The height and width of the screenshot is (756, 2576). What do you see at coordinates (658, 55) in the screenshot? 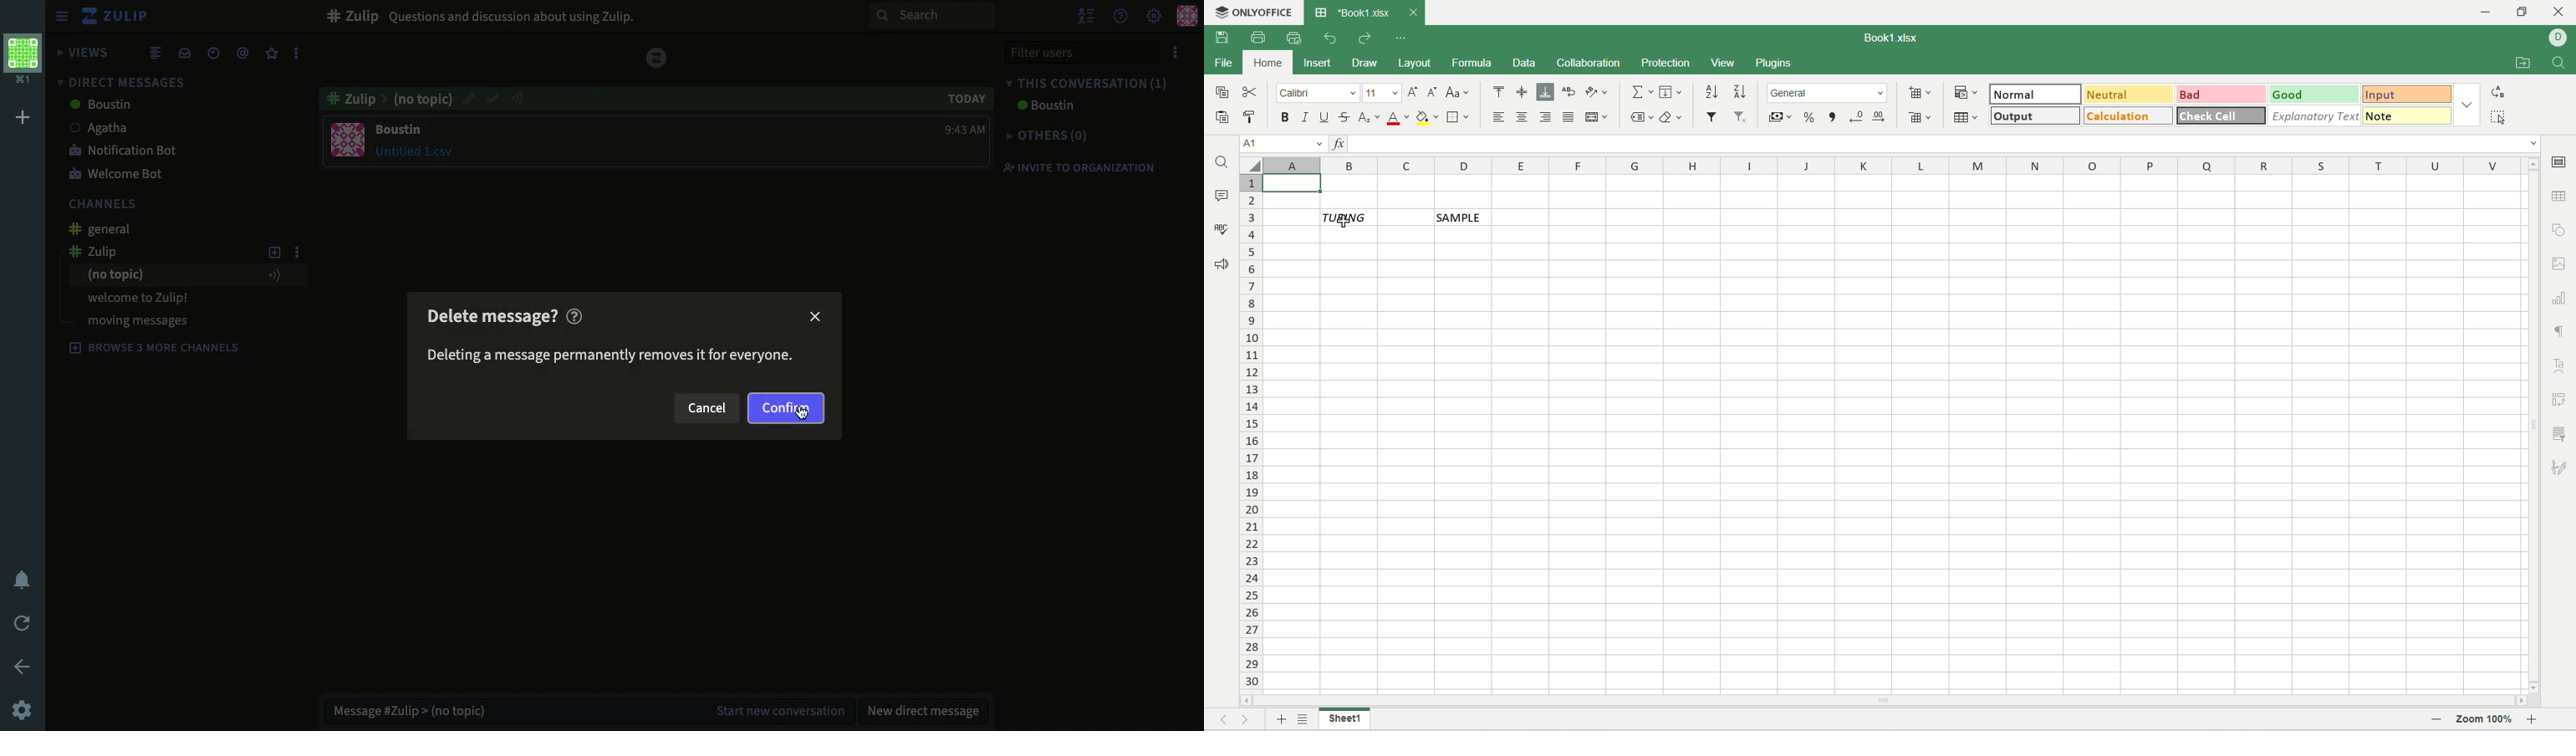
I see `zulip` at bounding box center [658, 55].